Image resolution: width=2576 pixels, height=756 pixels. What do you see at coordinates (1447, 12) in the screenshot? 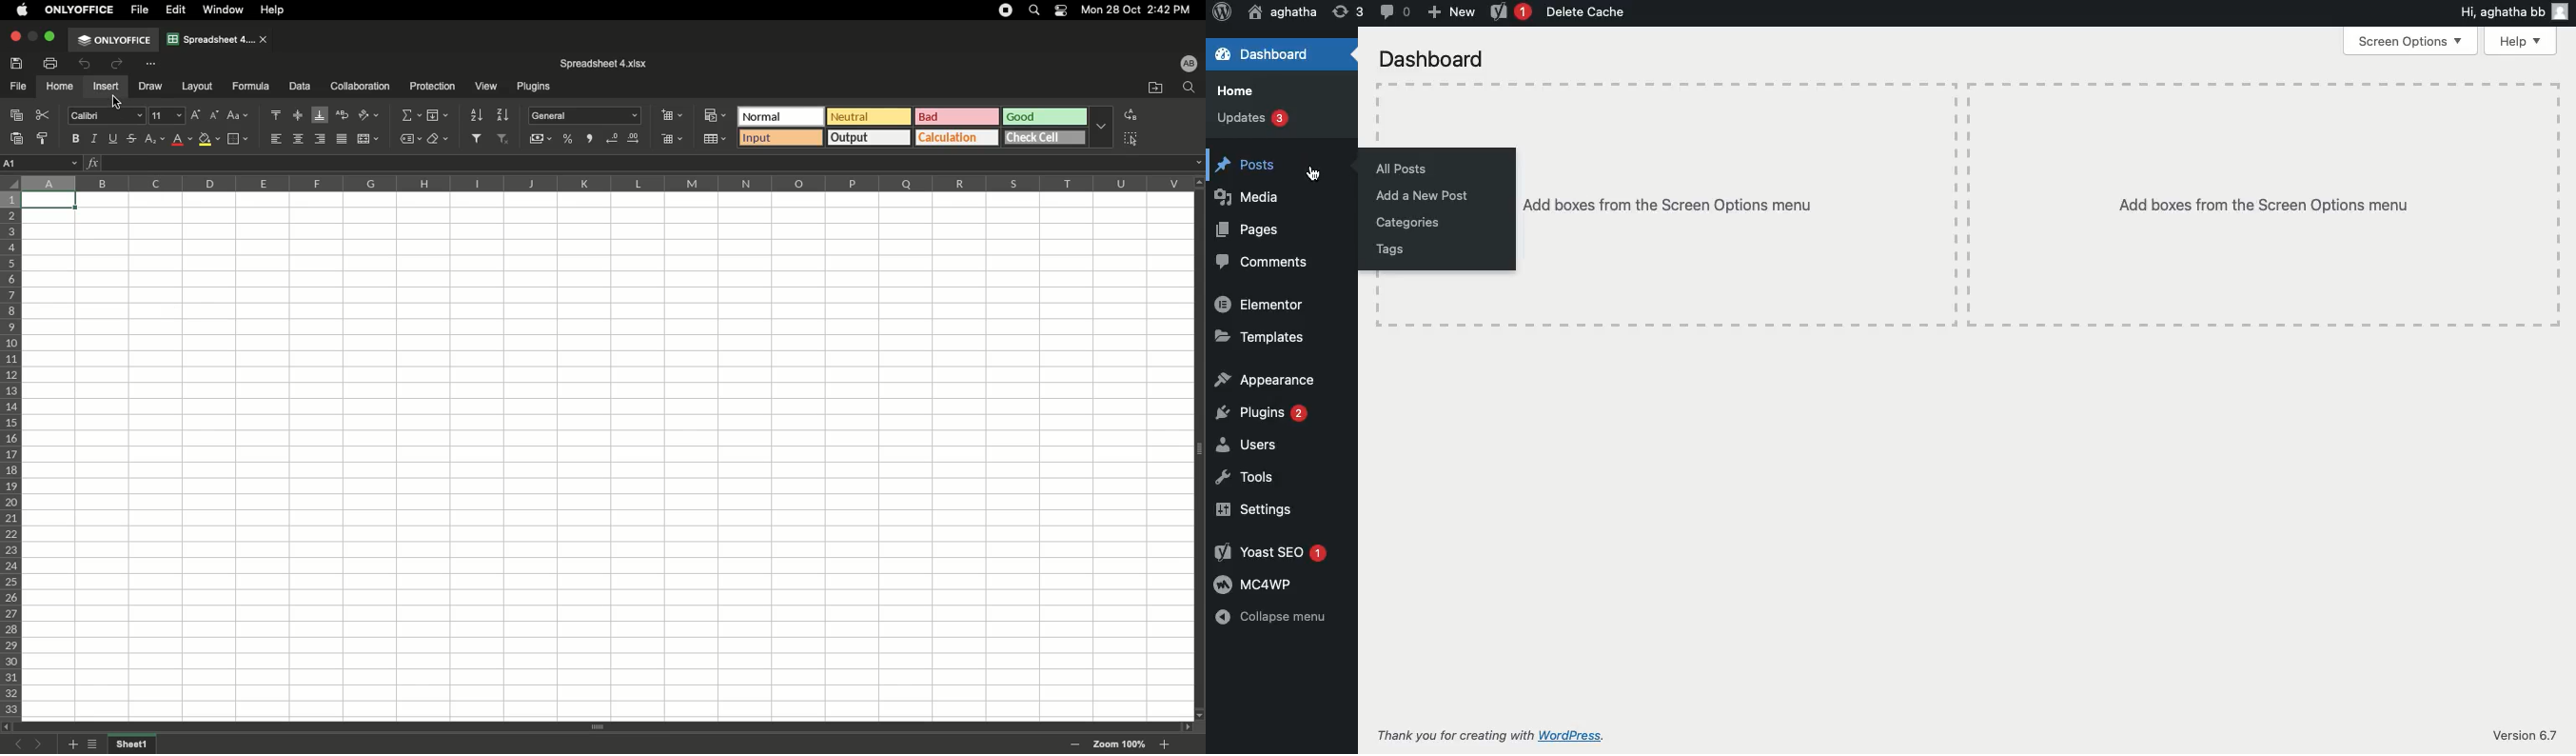
I see `New` at bounding box center [1447, 12].